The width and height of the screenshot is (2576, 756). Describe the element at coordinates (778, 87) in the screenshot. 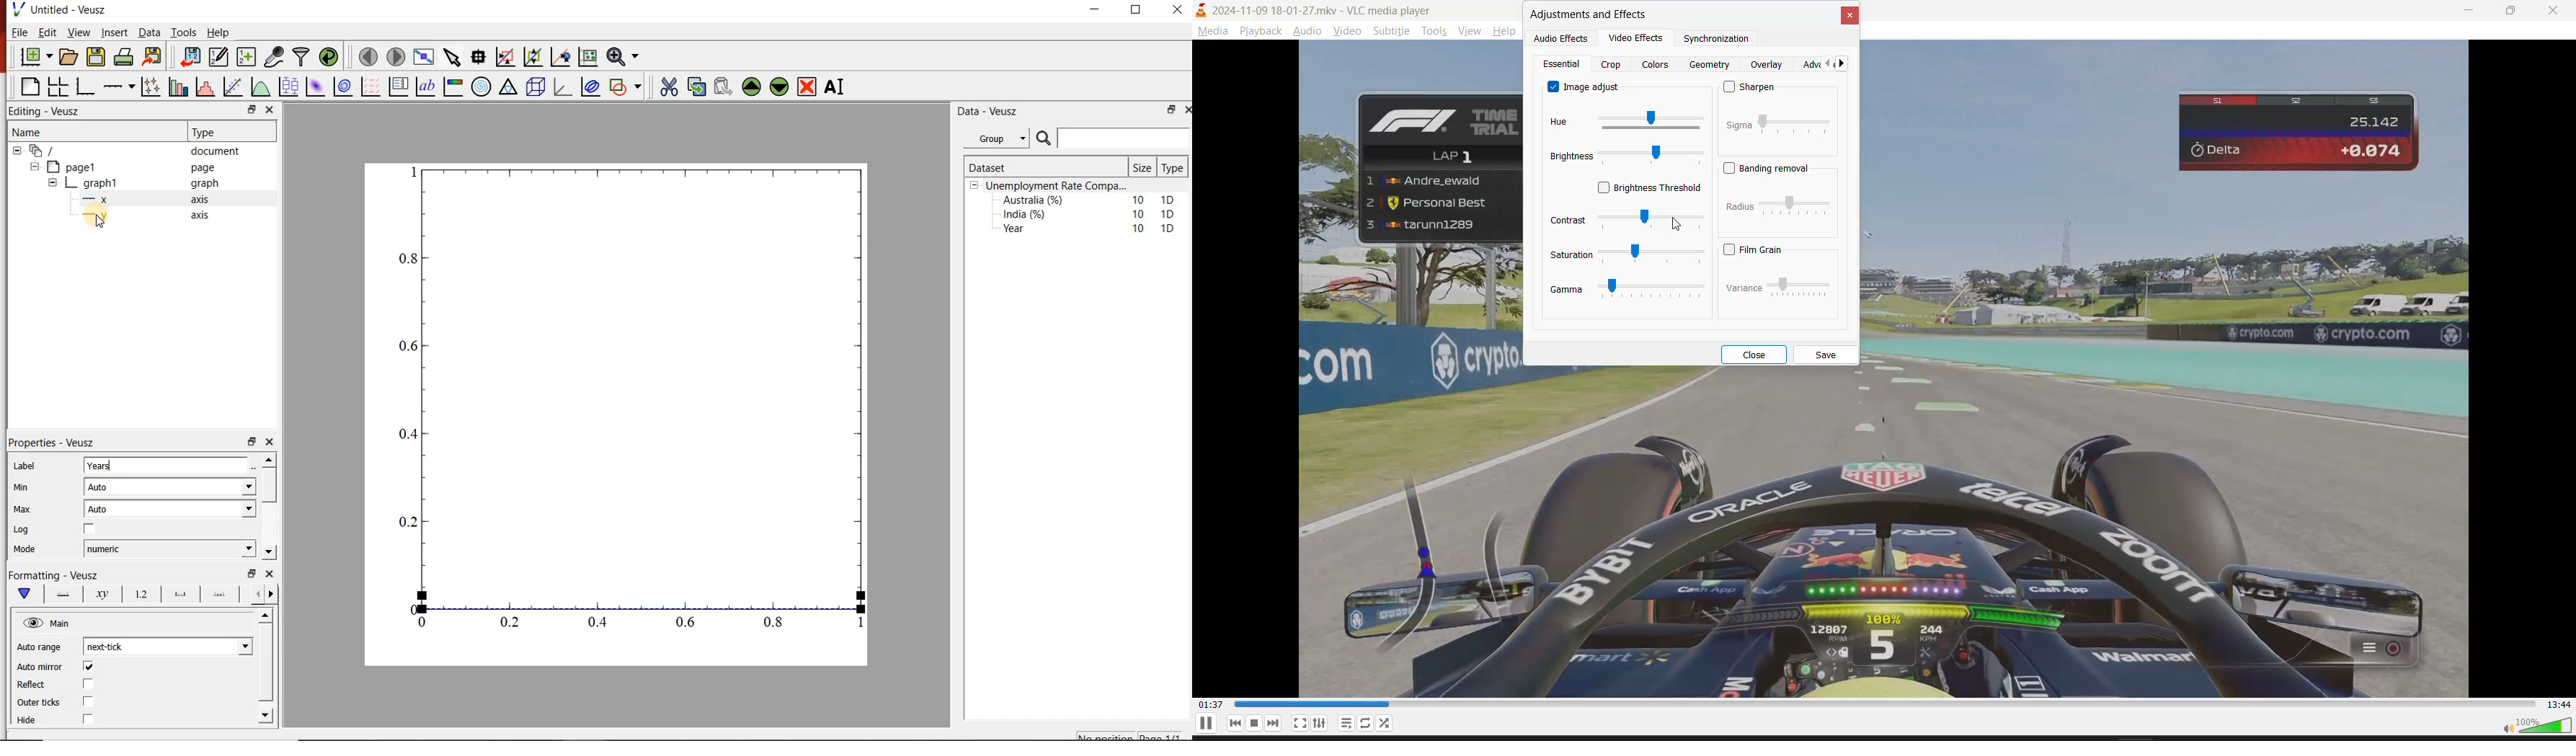

I see `move the widgets down` at that location.